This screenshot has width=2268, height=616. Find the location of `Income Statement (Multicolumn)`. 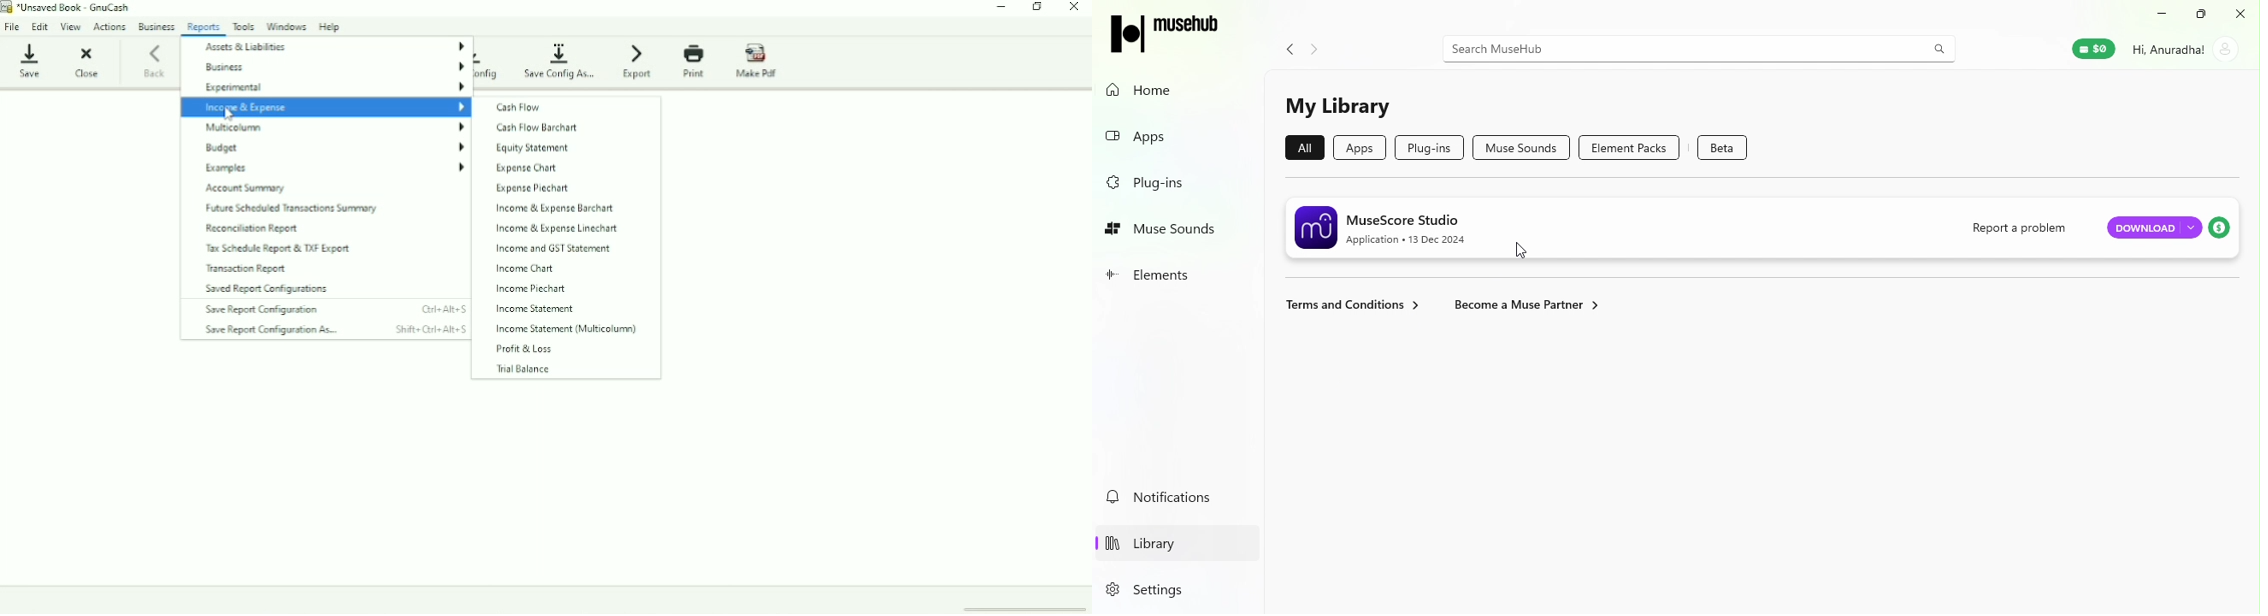

Income Statement (Multicolumn) is located at coordinates (564, 330).